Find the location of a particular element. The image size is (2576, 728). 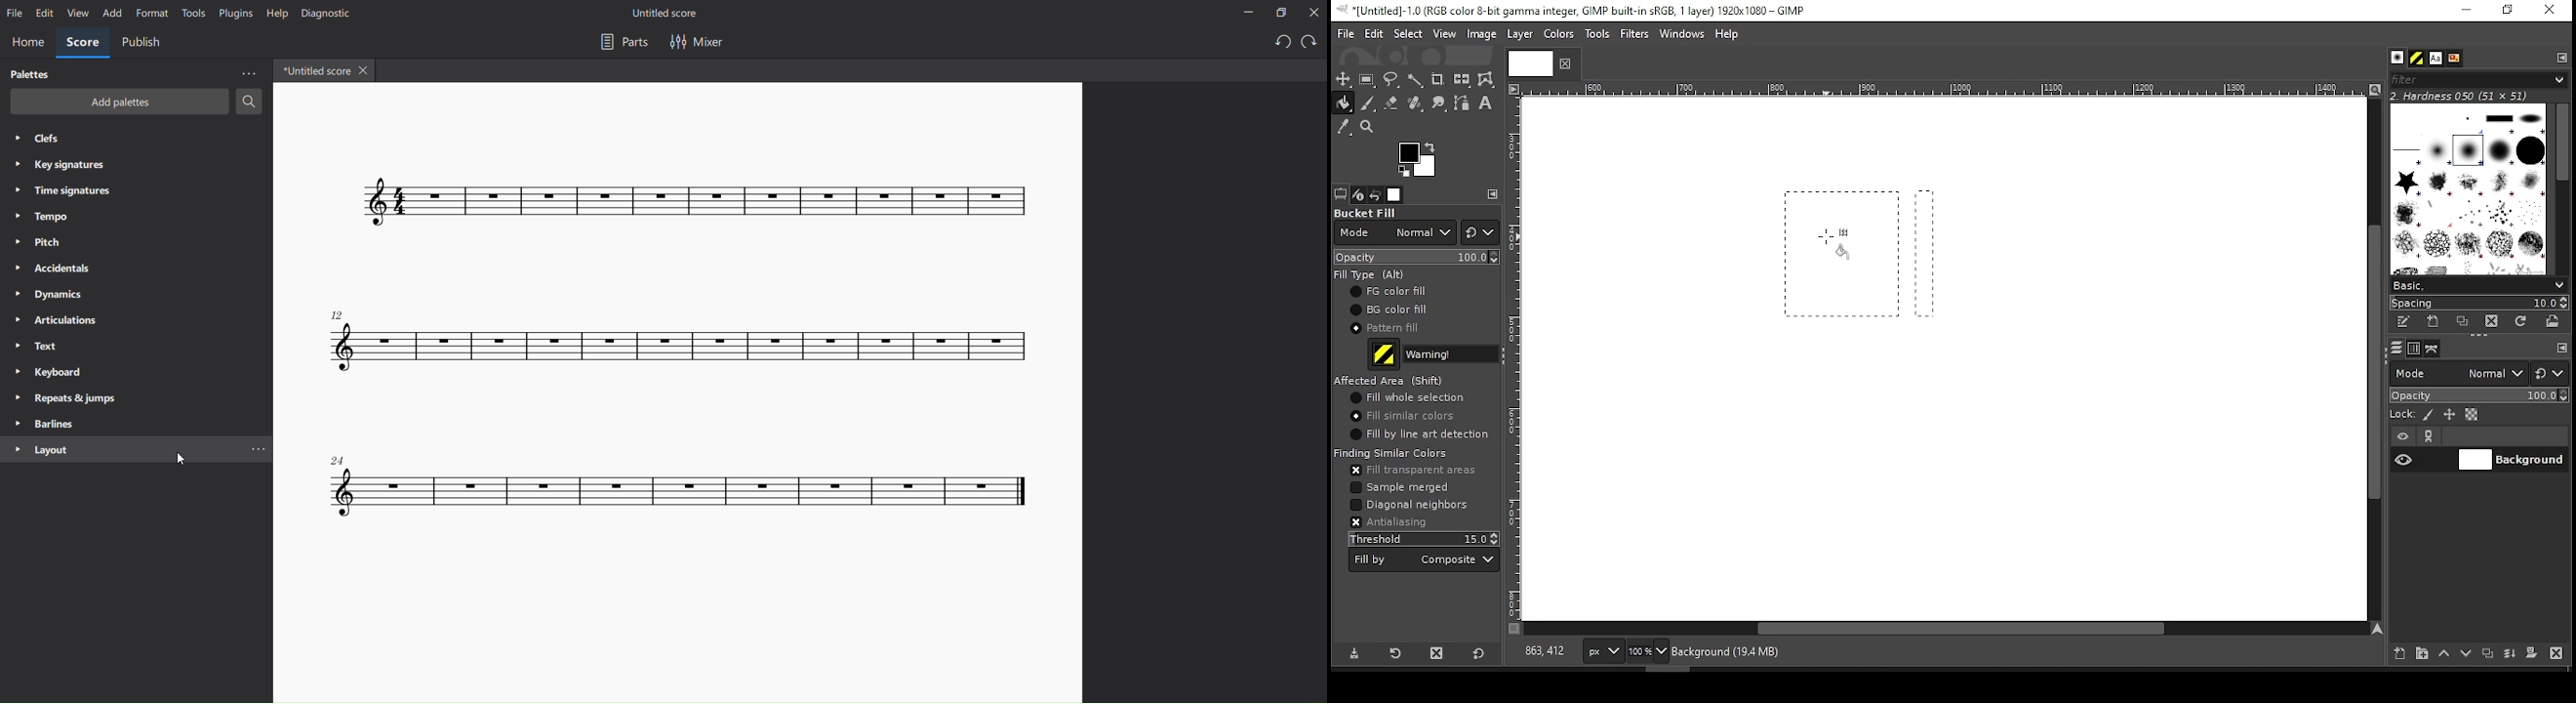

brushes is located at coordinates (2397, 59).